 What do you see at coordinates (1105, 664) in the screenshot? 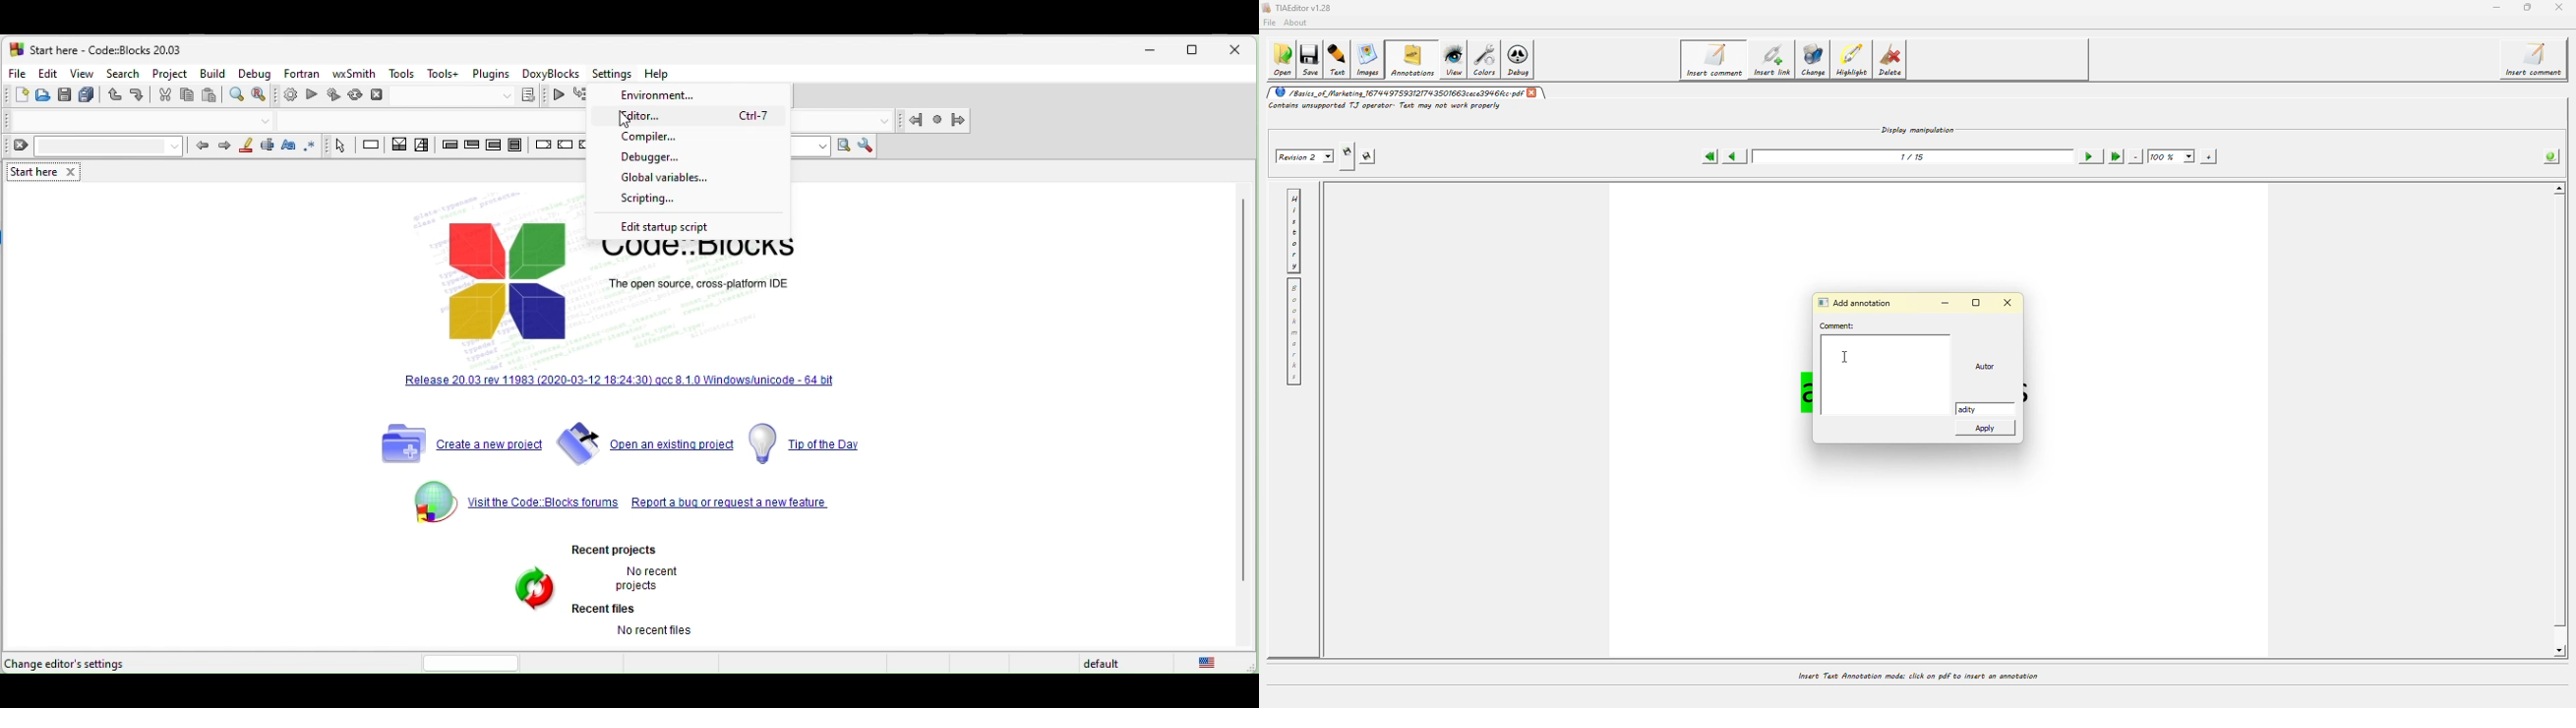
I see `default` at bounding box center [1105, 664].